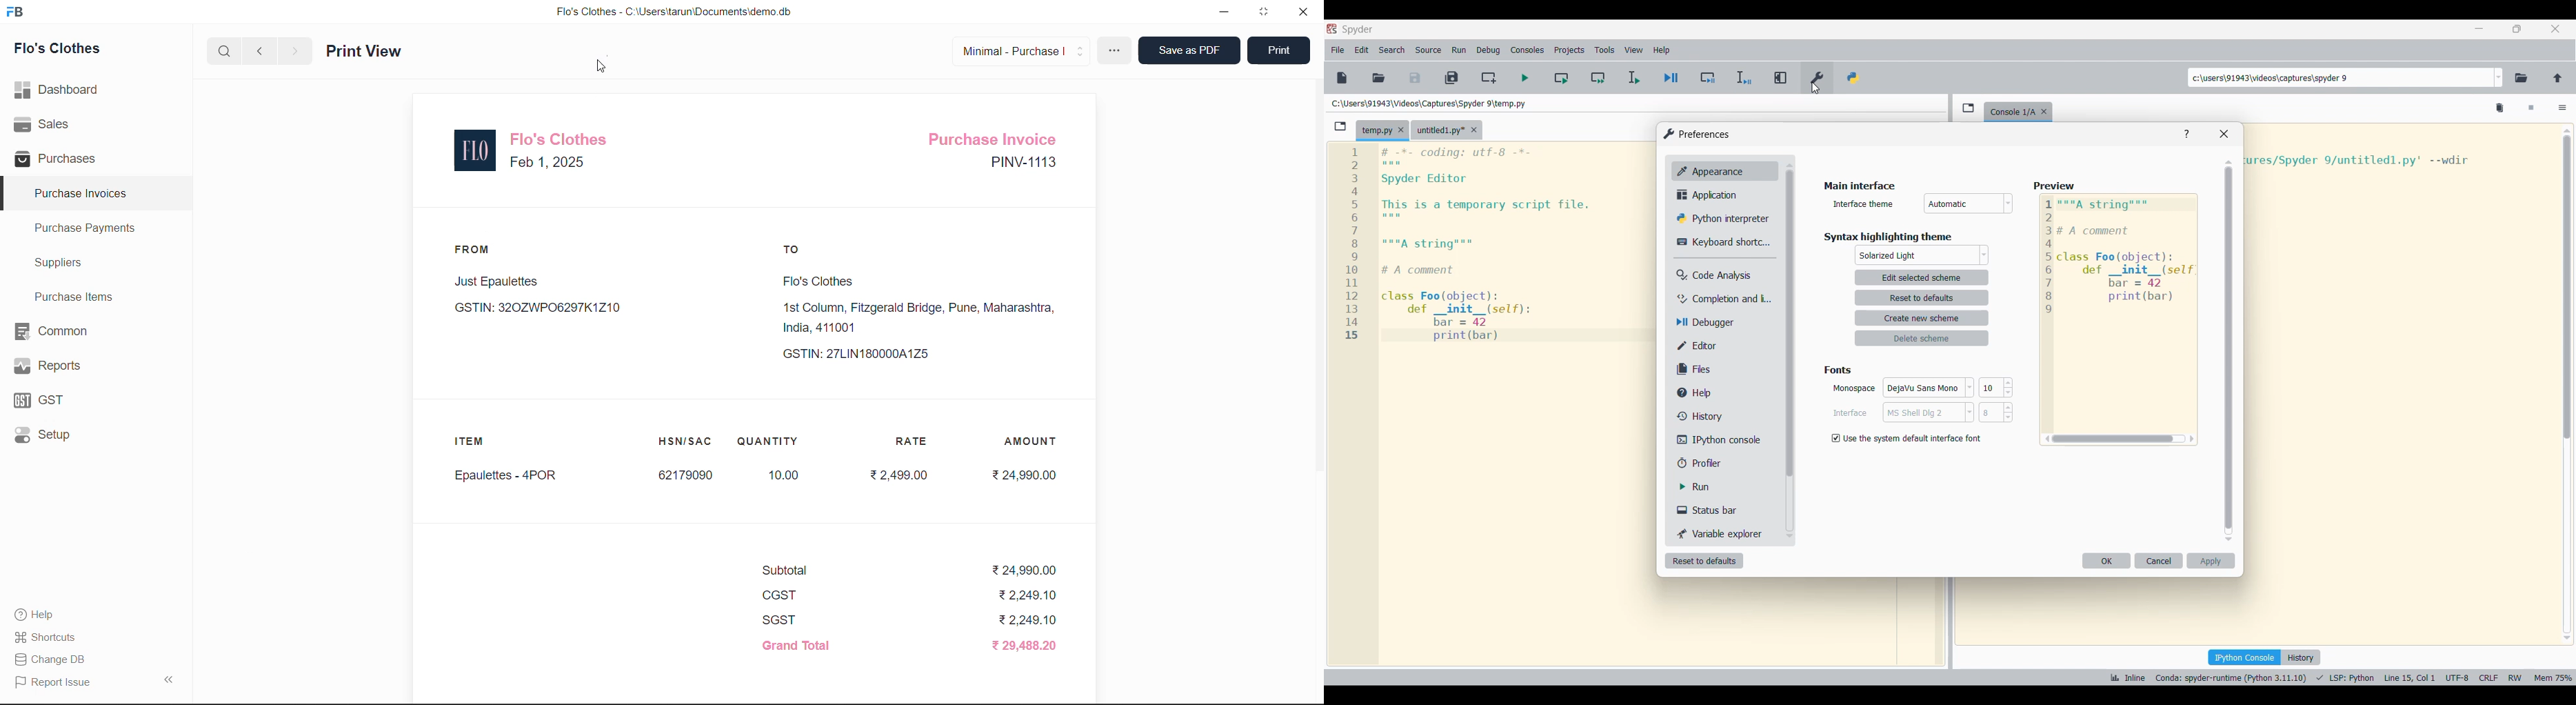  What do you see at coordinates (1488, 51) in the screenshot?
I see `Debug menu` at bounding box center [1488, 51].